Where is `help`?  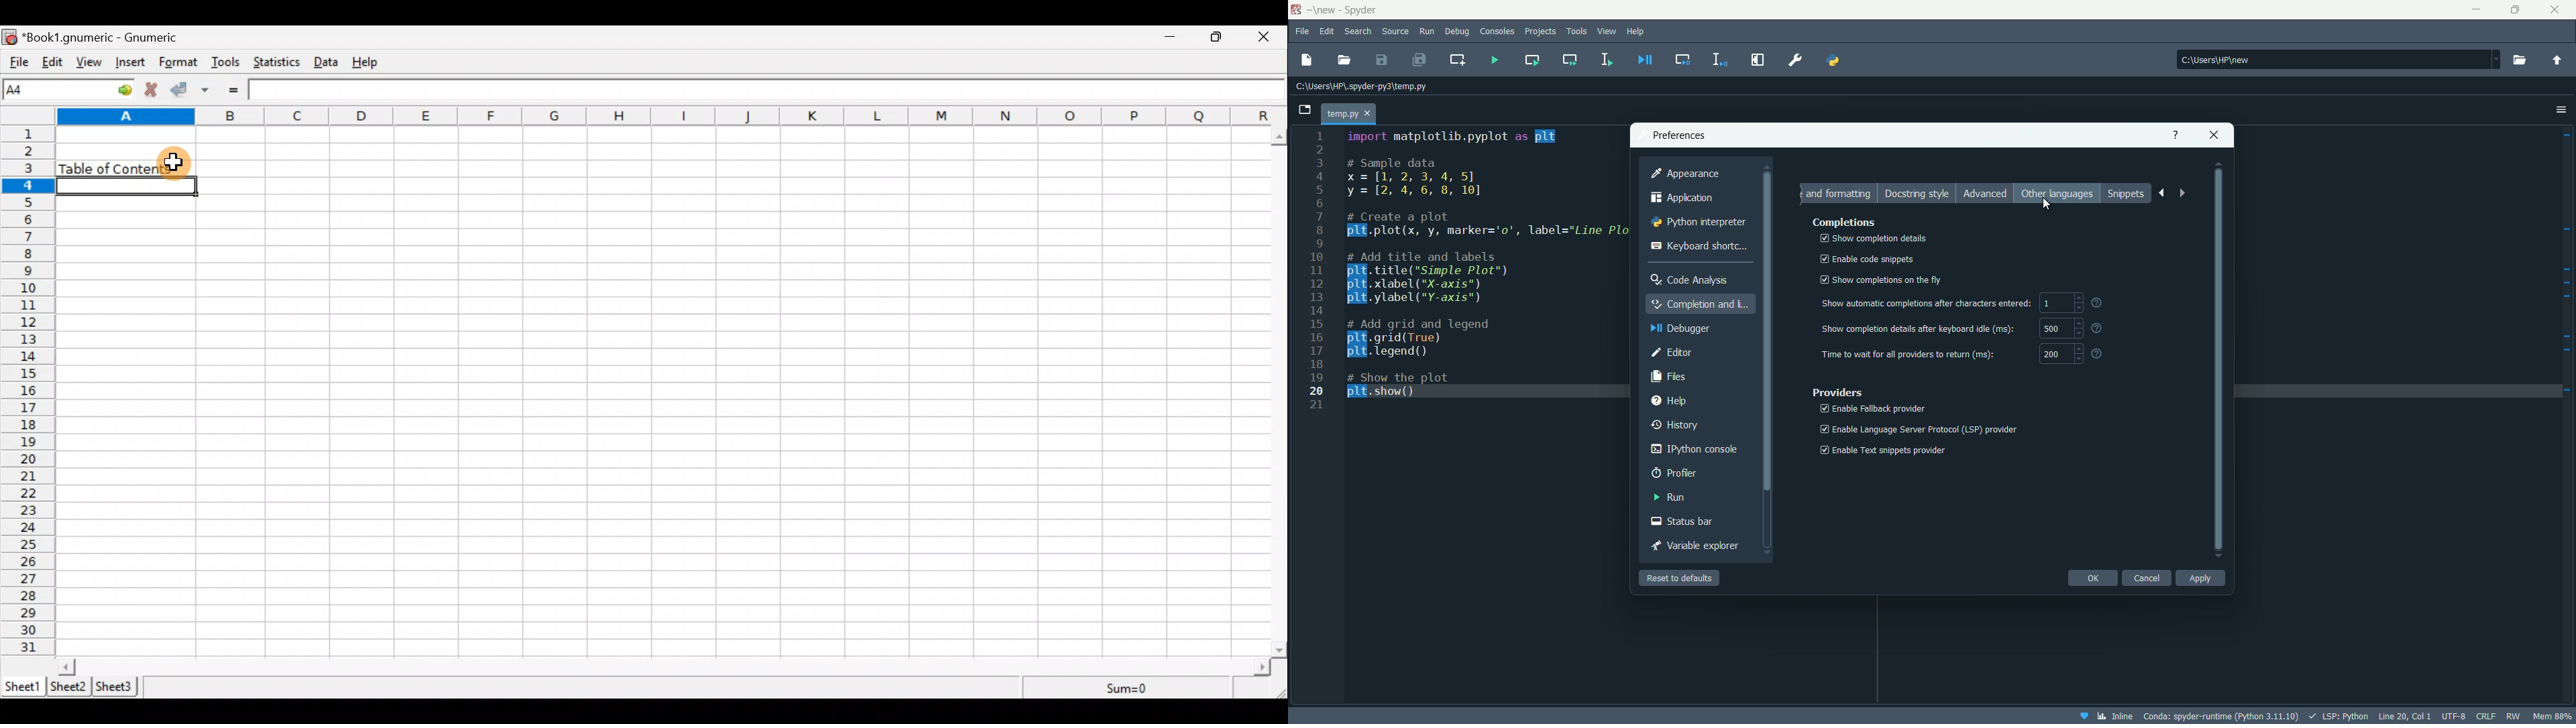 help is located at coordinates (2176, 133).